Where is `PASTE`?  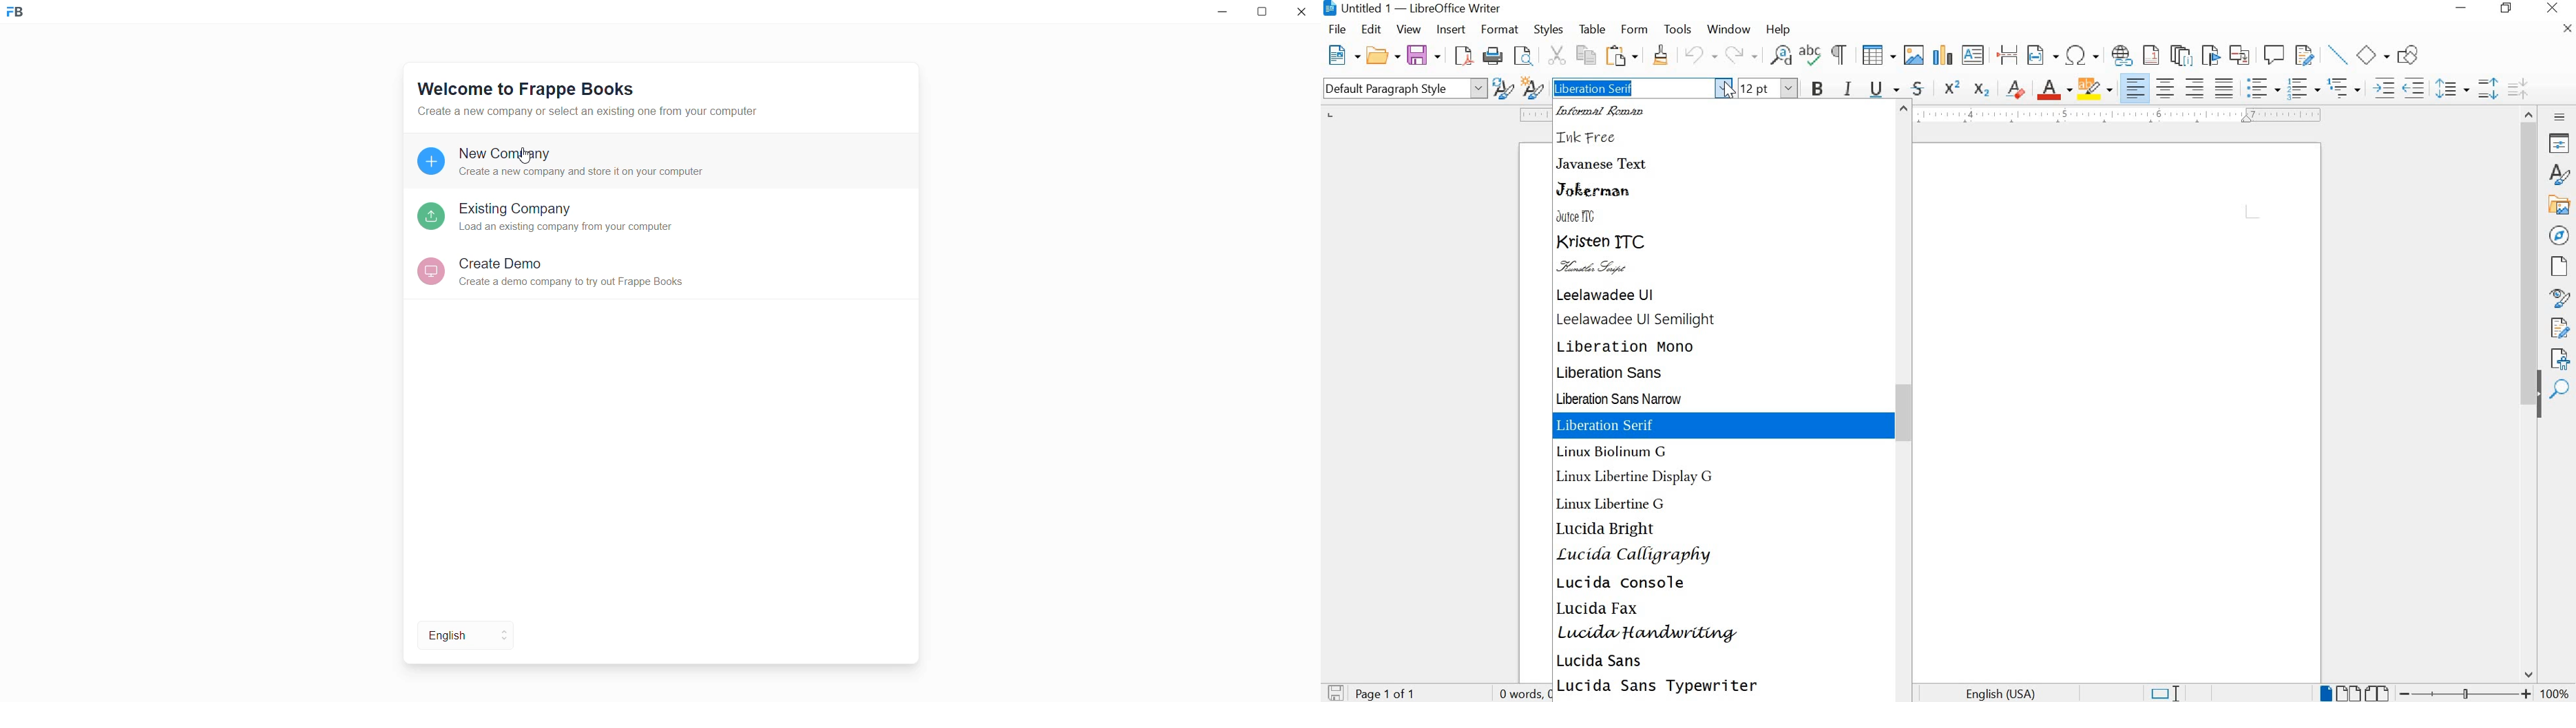 PASTE is located at coordinates (1623, 55).